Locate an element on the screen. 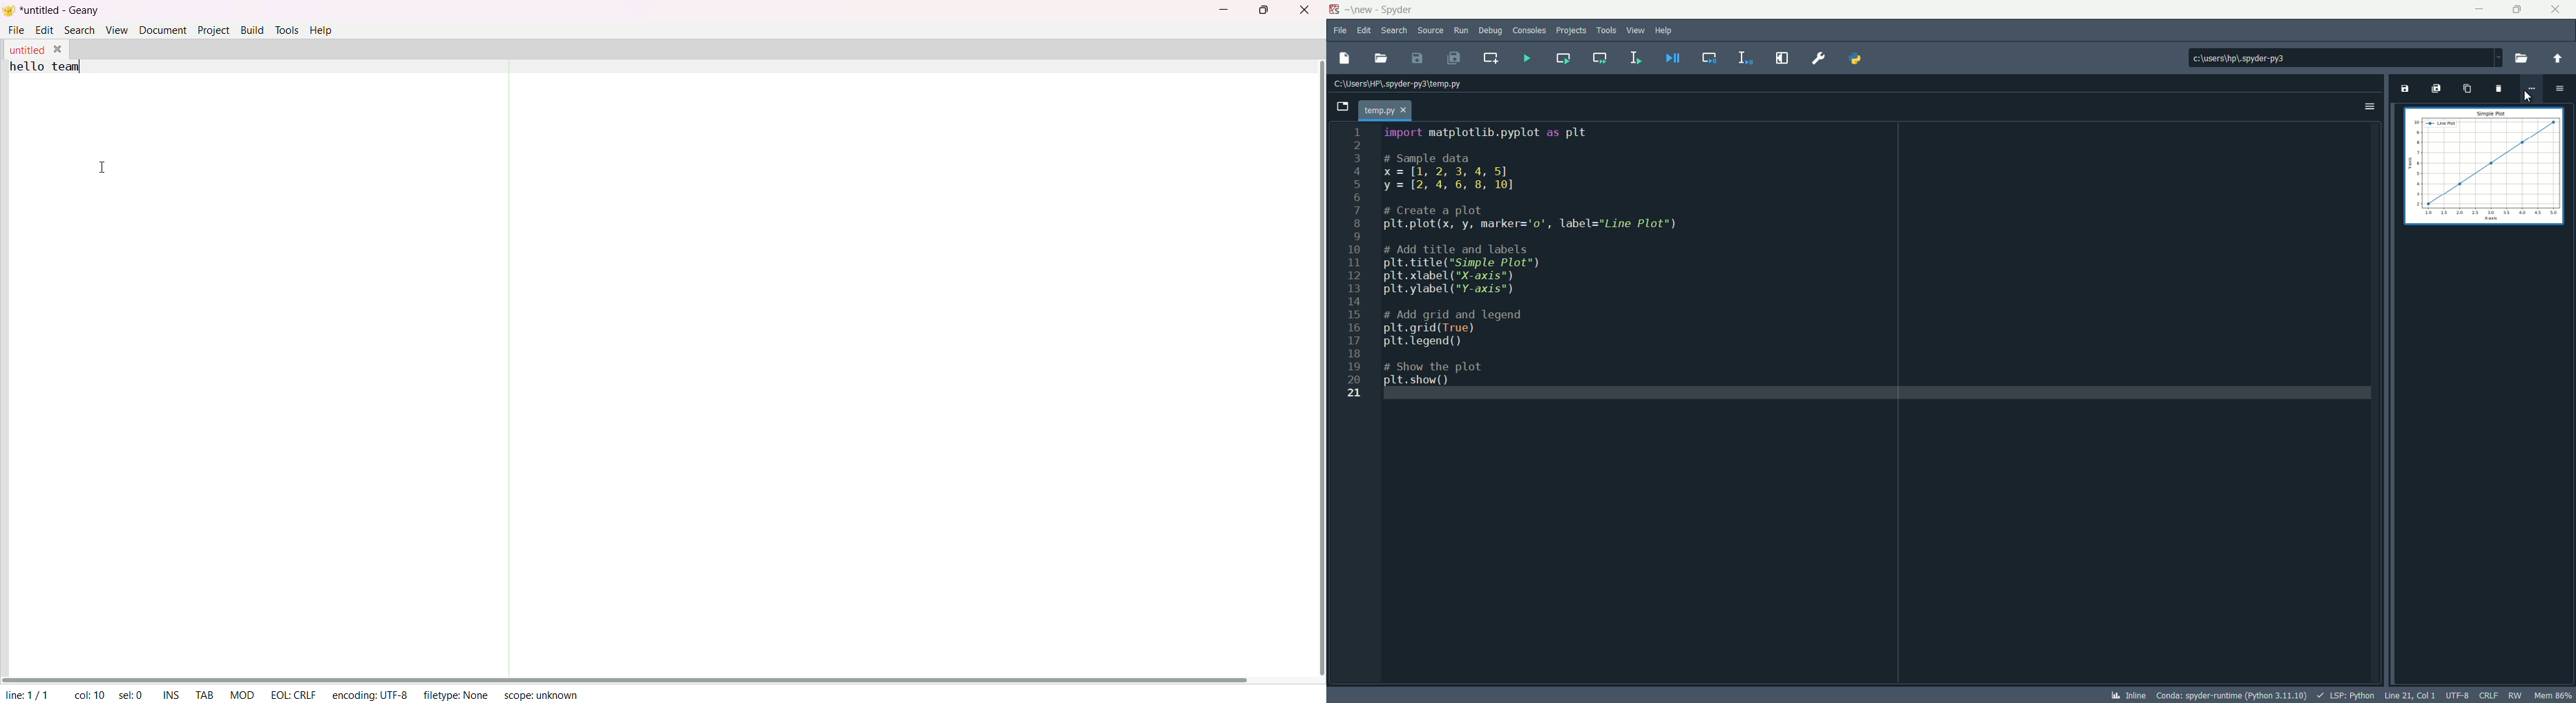  remove plot is located at coordinates (2498, 90).